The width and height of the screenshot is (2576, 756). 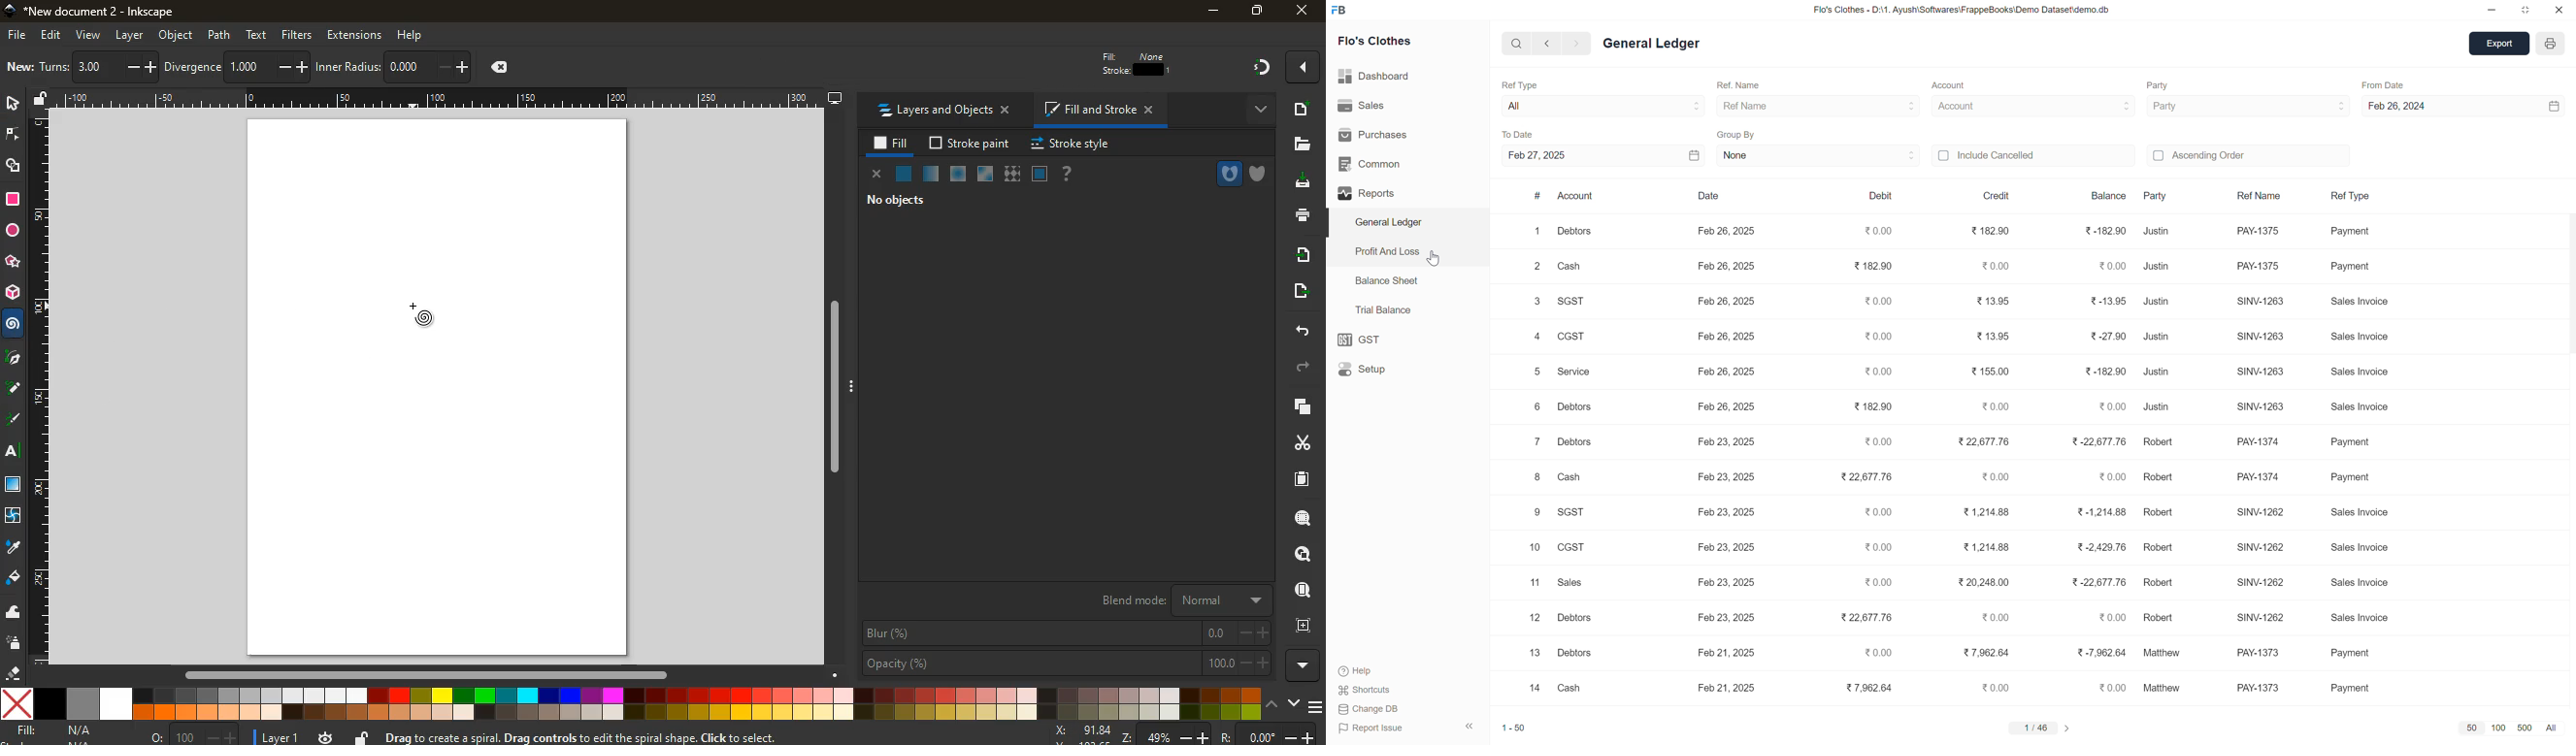 What do you see at coordinates (2104, 336) in the screenshot?
I see `₹-27.90` at bounding box center [2104, 336].